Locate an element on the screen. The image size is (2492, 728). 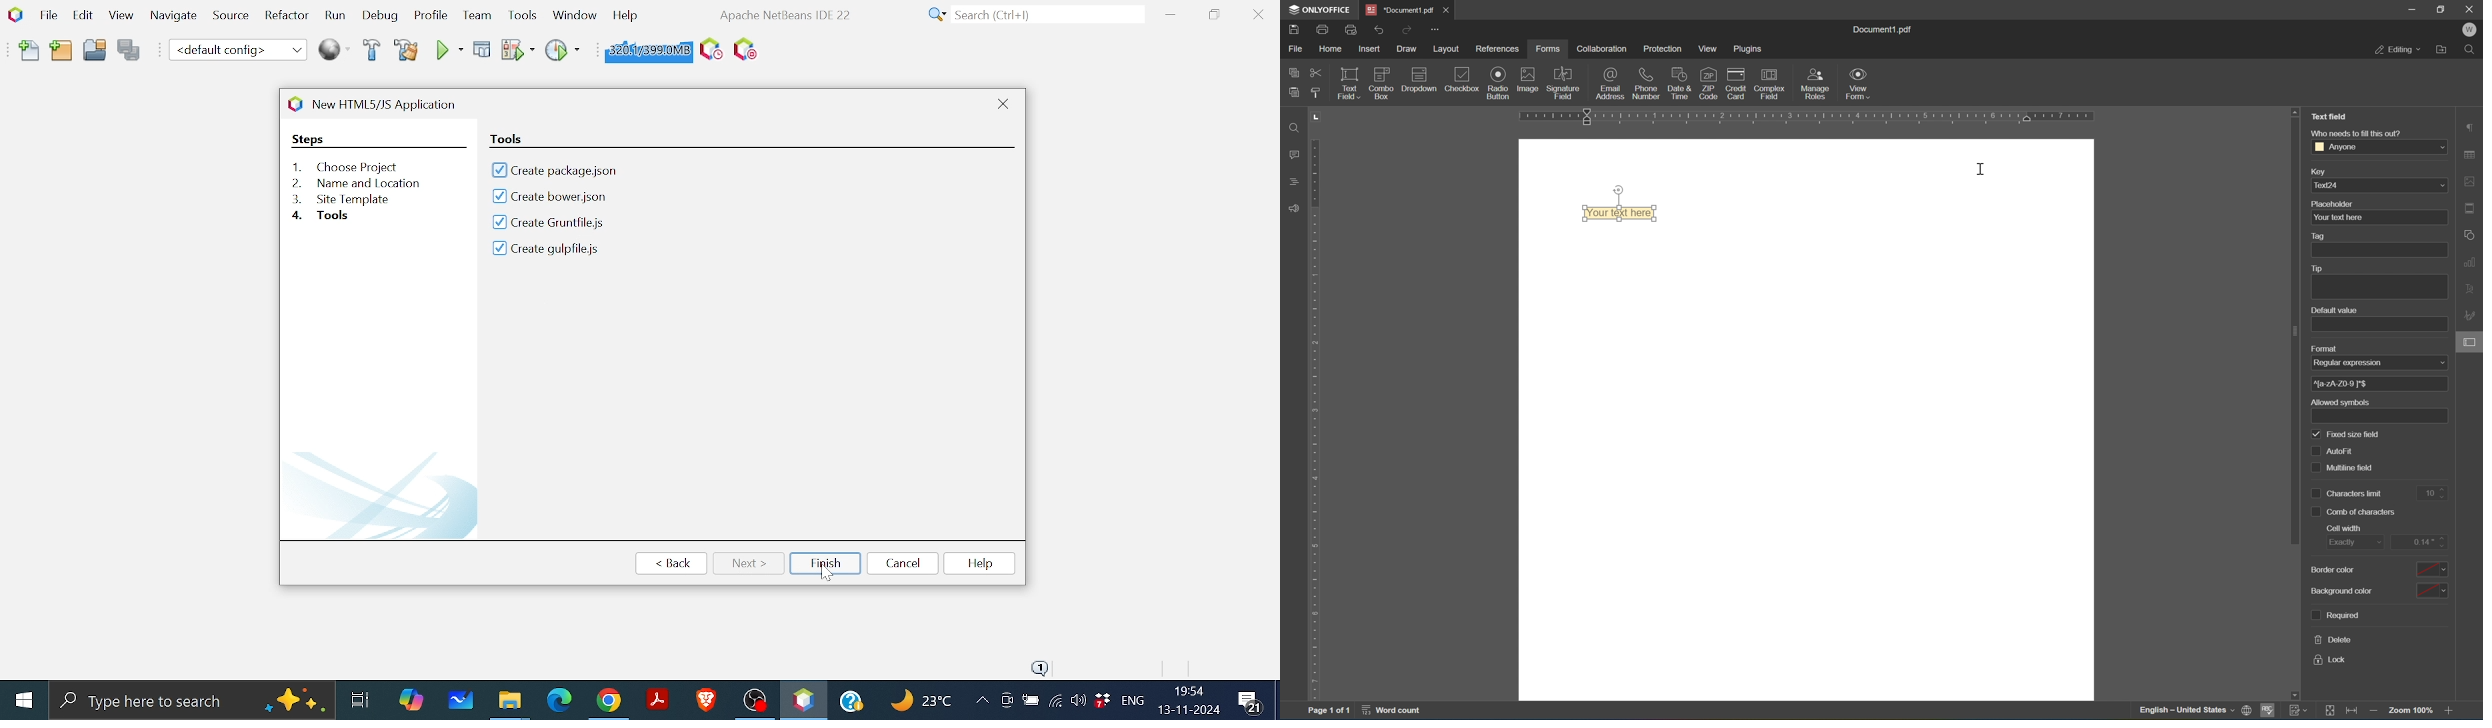
cut is located at coordinates (1317, 74).